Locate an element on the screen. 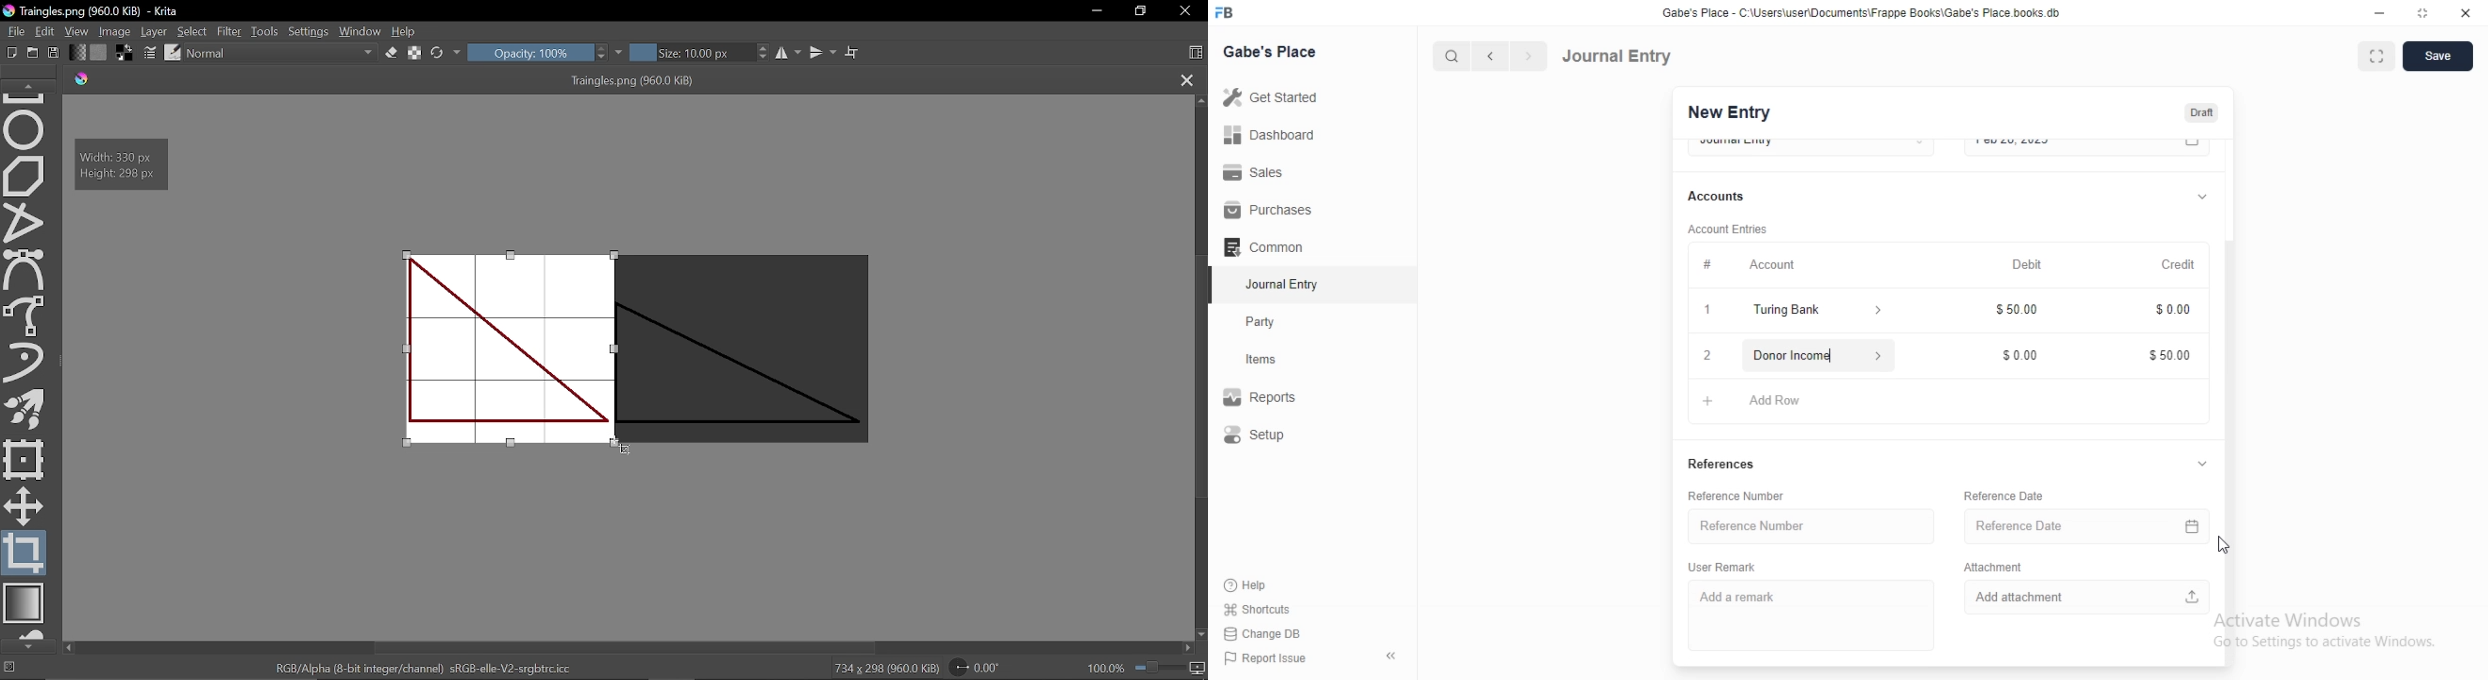 The height and width of the screenshot is (700, 2492). full screen is located at coordinates (2380, 57).